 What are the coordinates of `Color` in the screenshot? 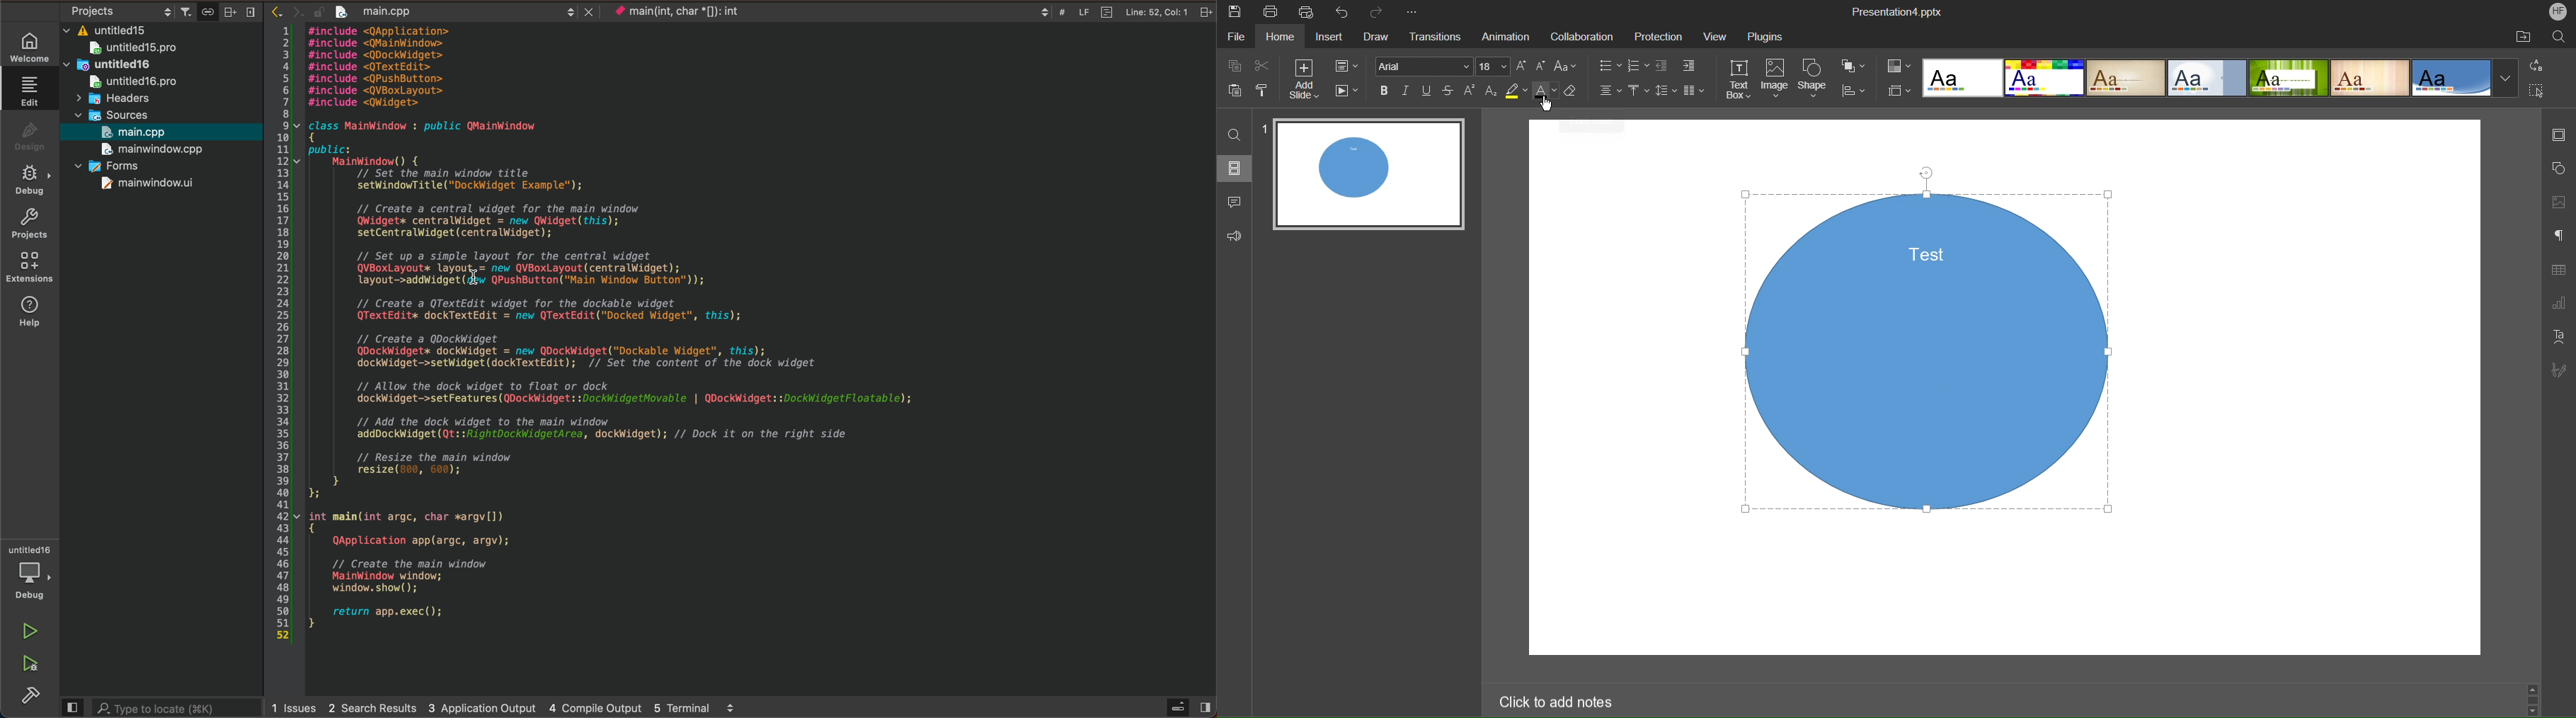 It's located at (1899, 67).